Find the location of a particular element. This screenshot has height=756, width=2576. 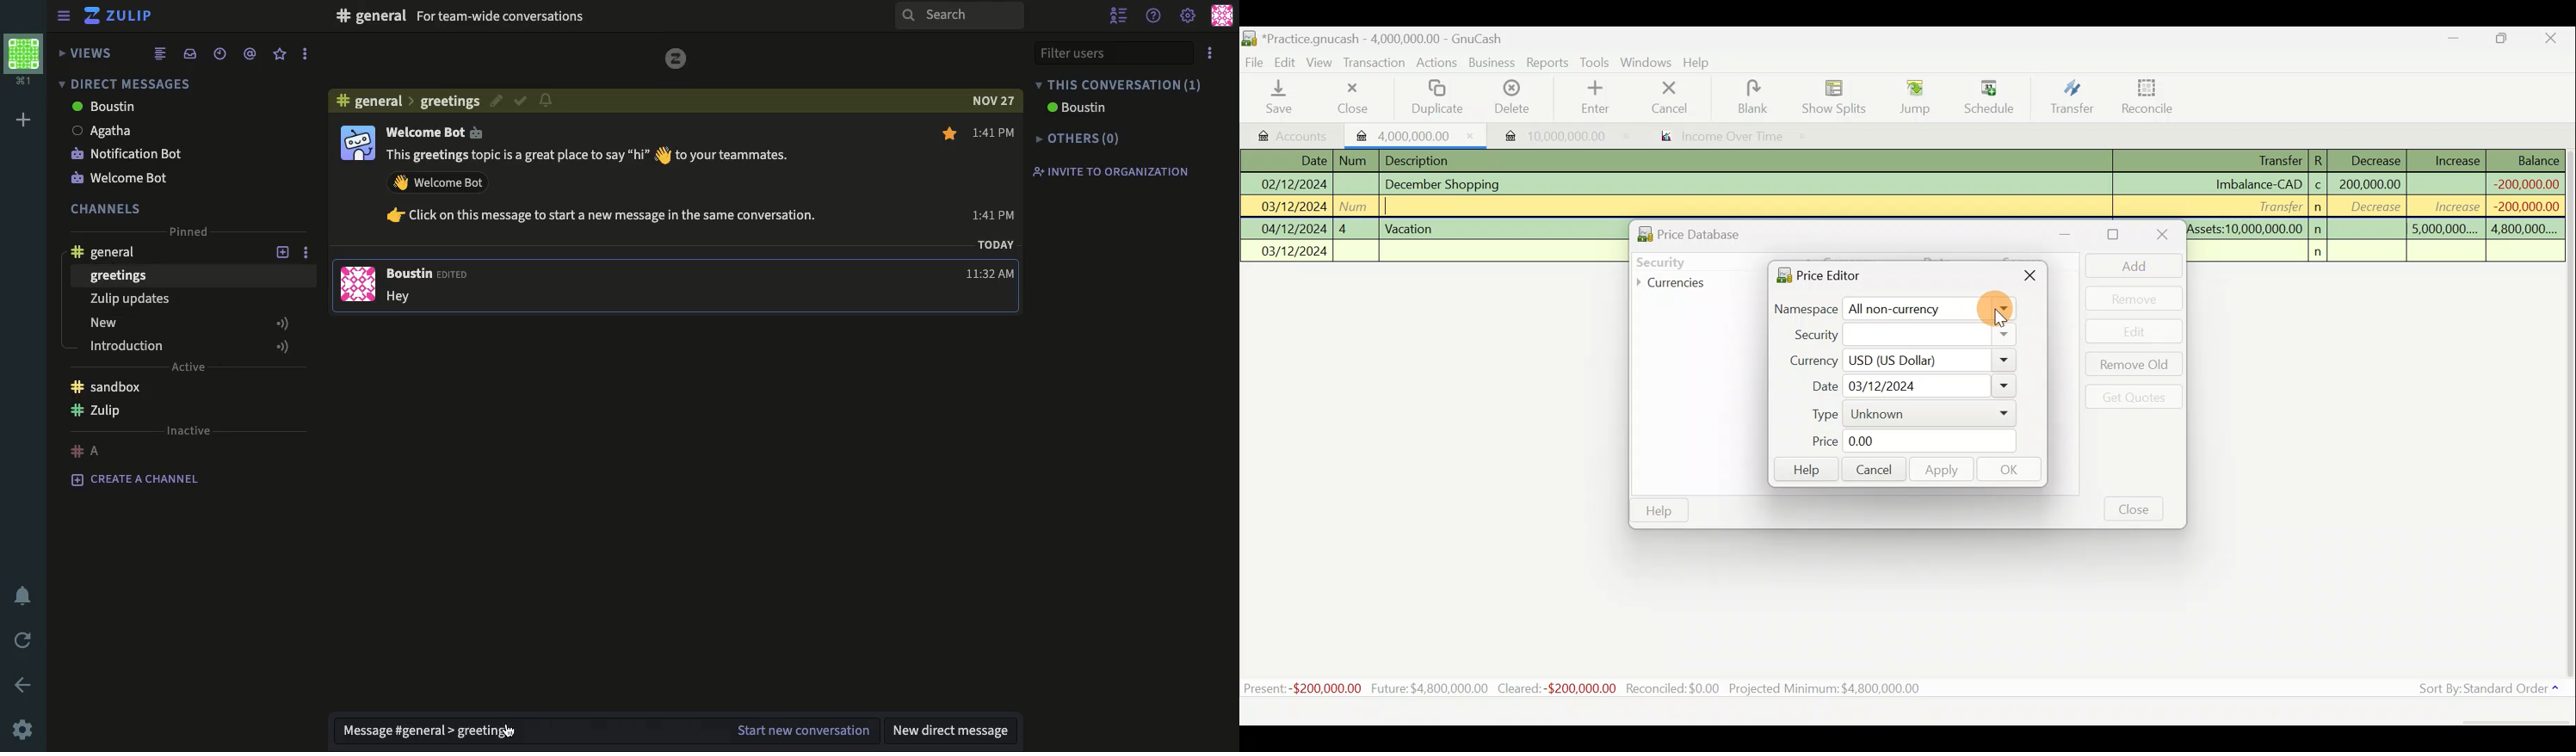

Price editor is located at coordinates (1815, 274).